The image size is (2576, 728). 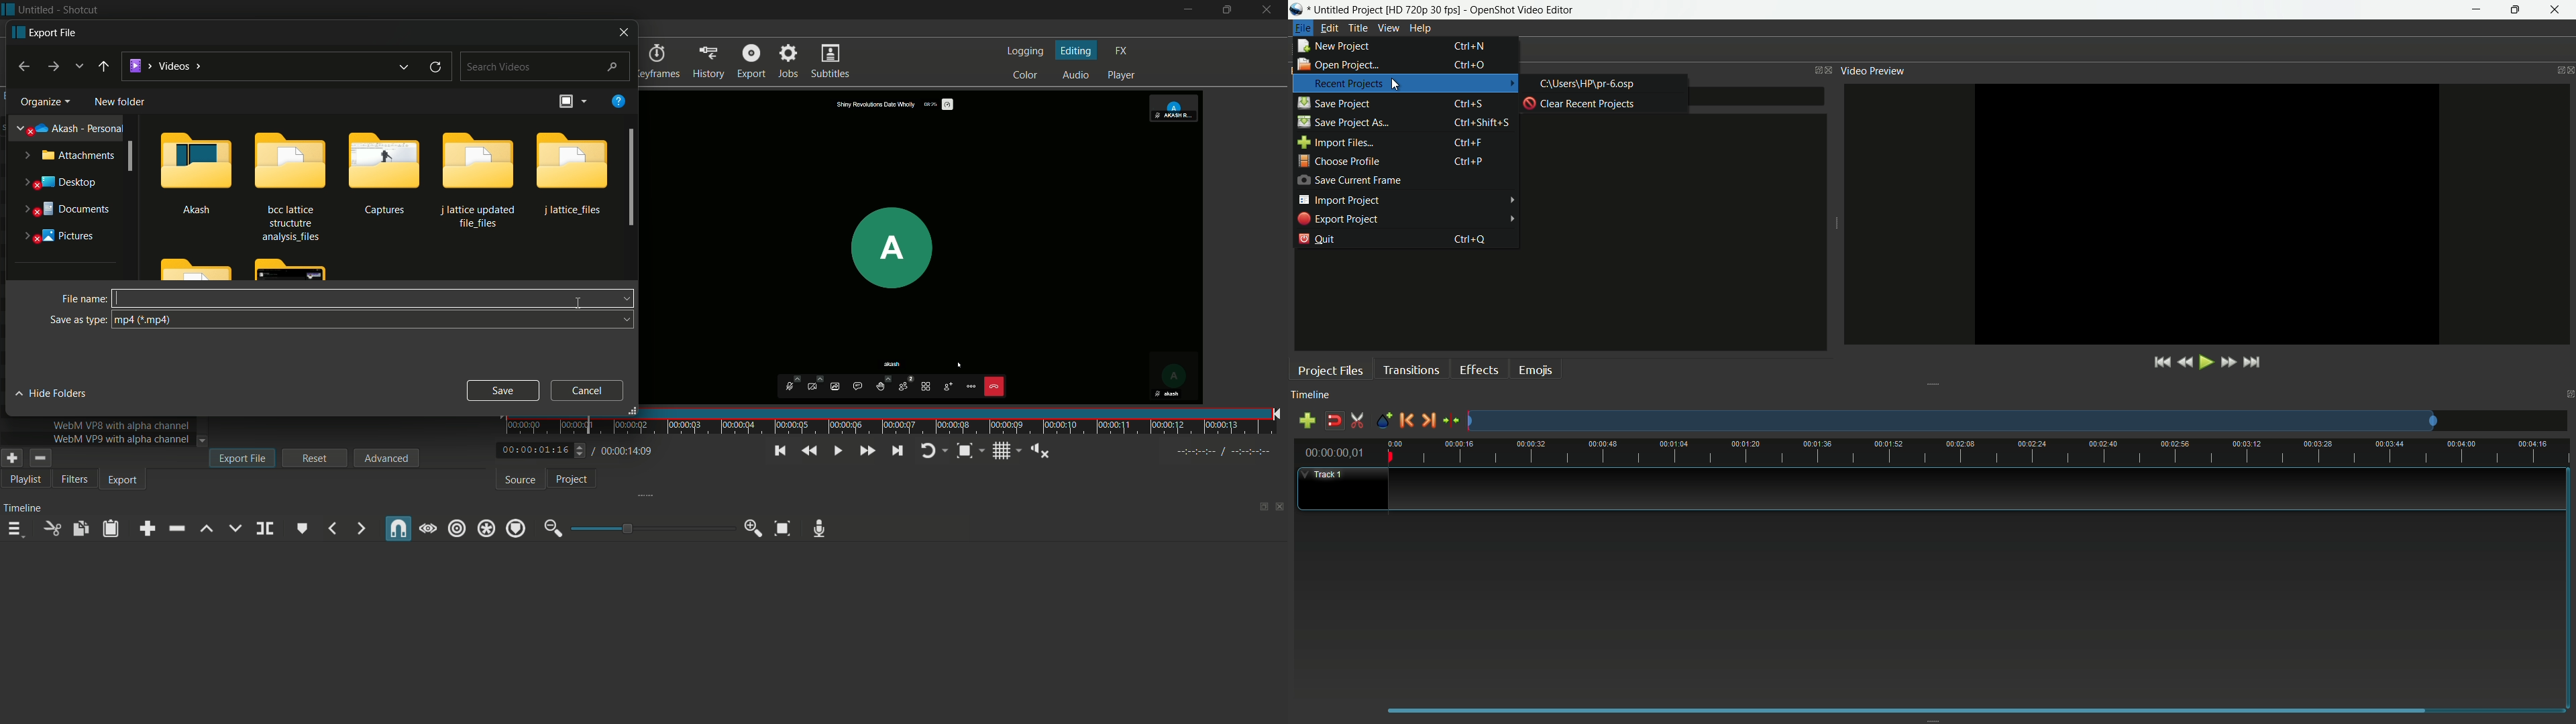 I want to click on pictures, so click(x=58, y=237).